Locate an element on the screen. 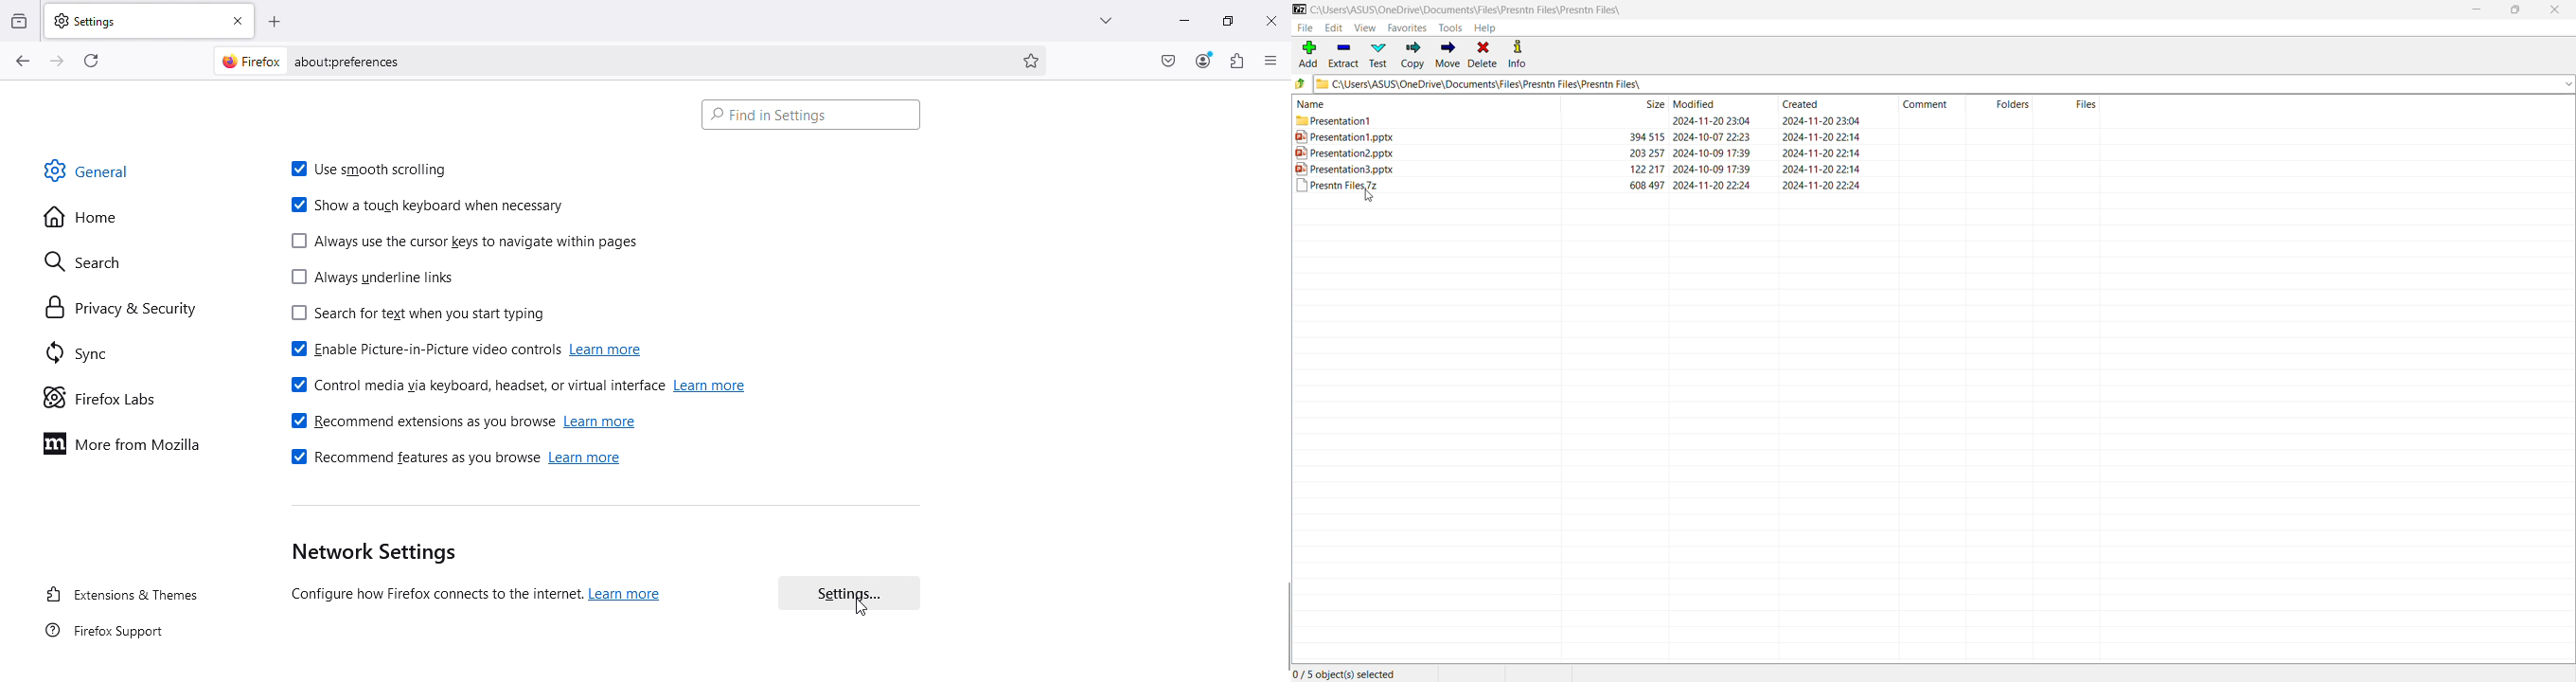 This screenshot has height=700, width=2576. 2024-11-20 23:04 is located at coordinates (1816, 120).